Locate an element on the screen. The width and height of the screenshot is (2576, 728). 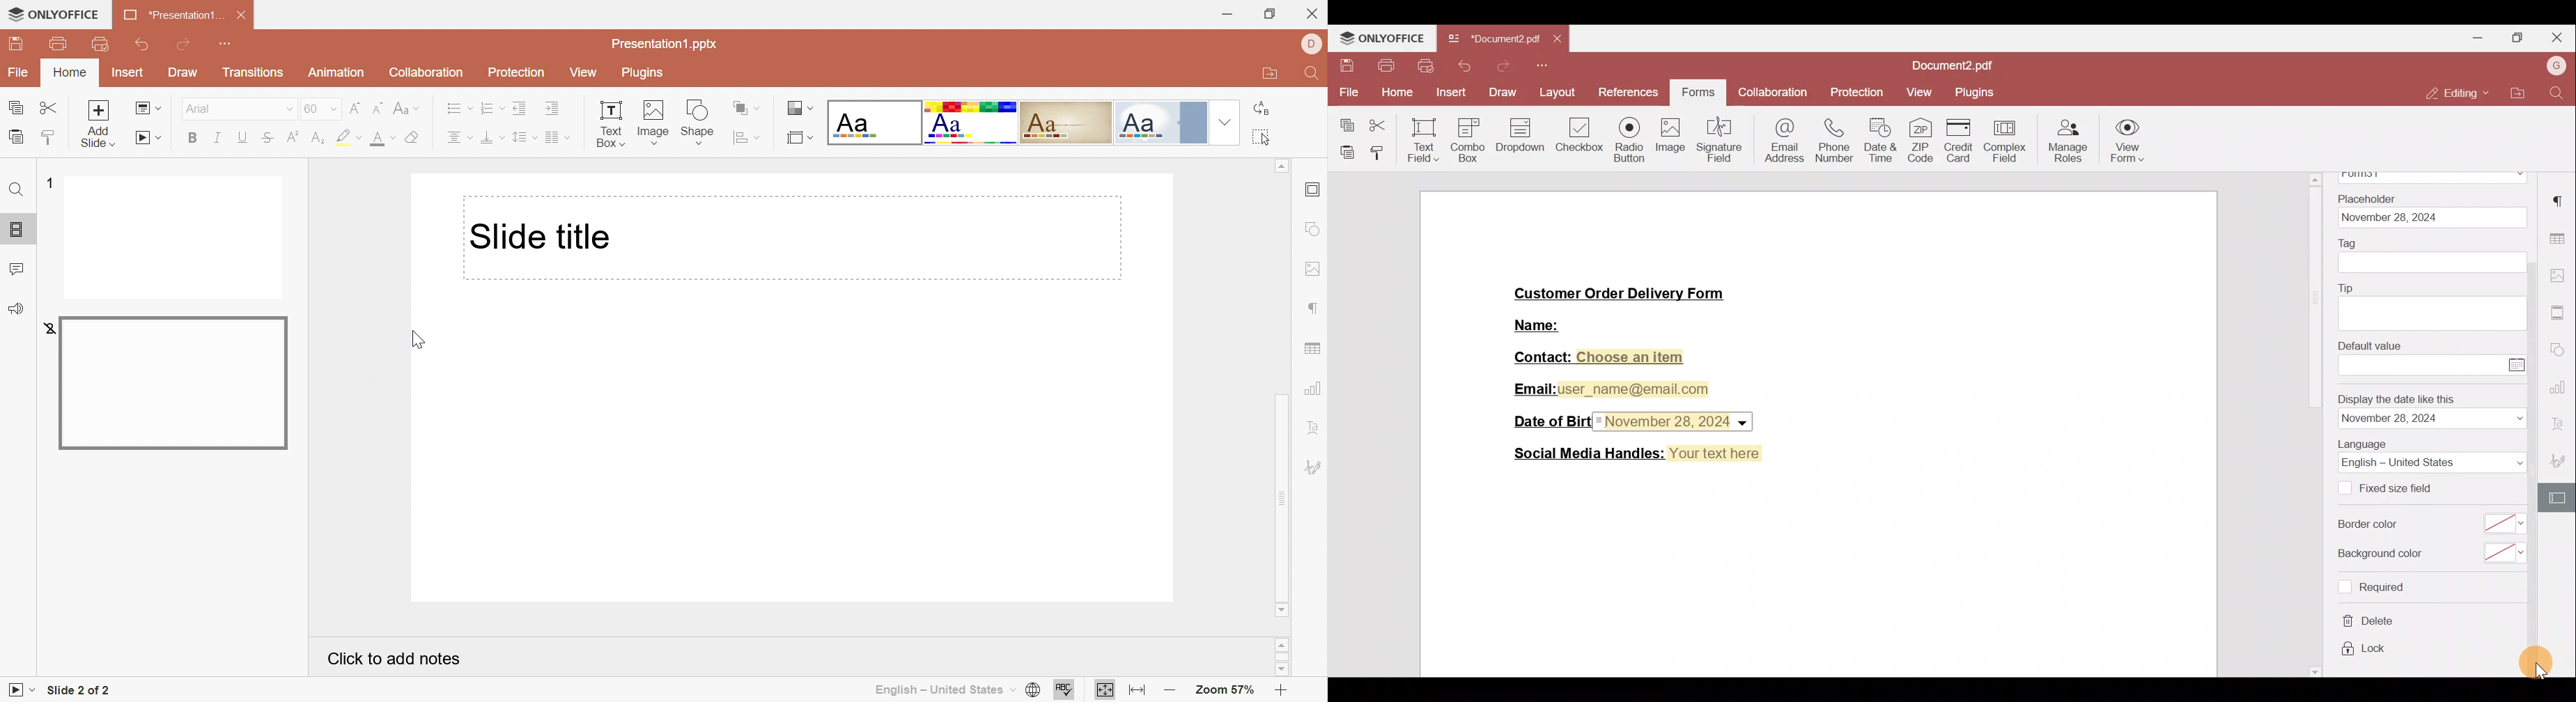
Font settings is located at coordinates (2559, 425).